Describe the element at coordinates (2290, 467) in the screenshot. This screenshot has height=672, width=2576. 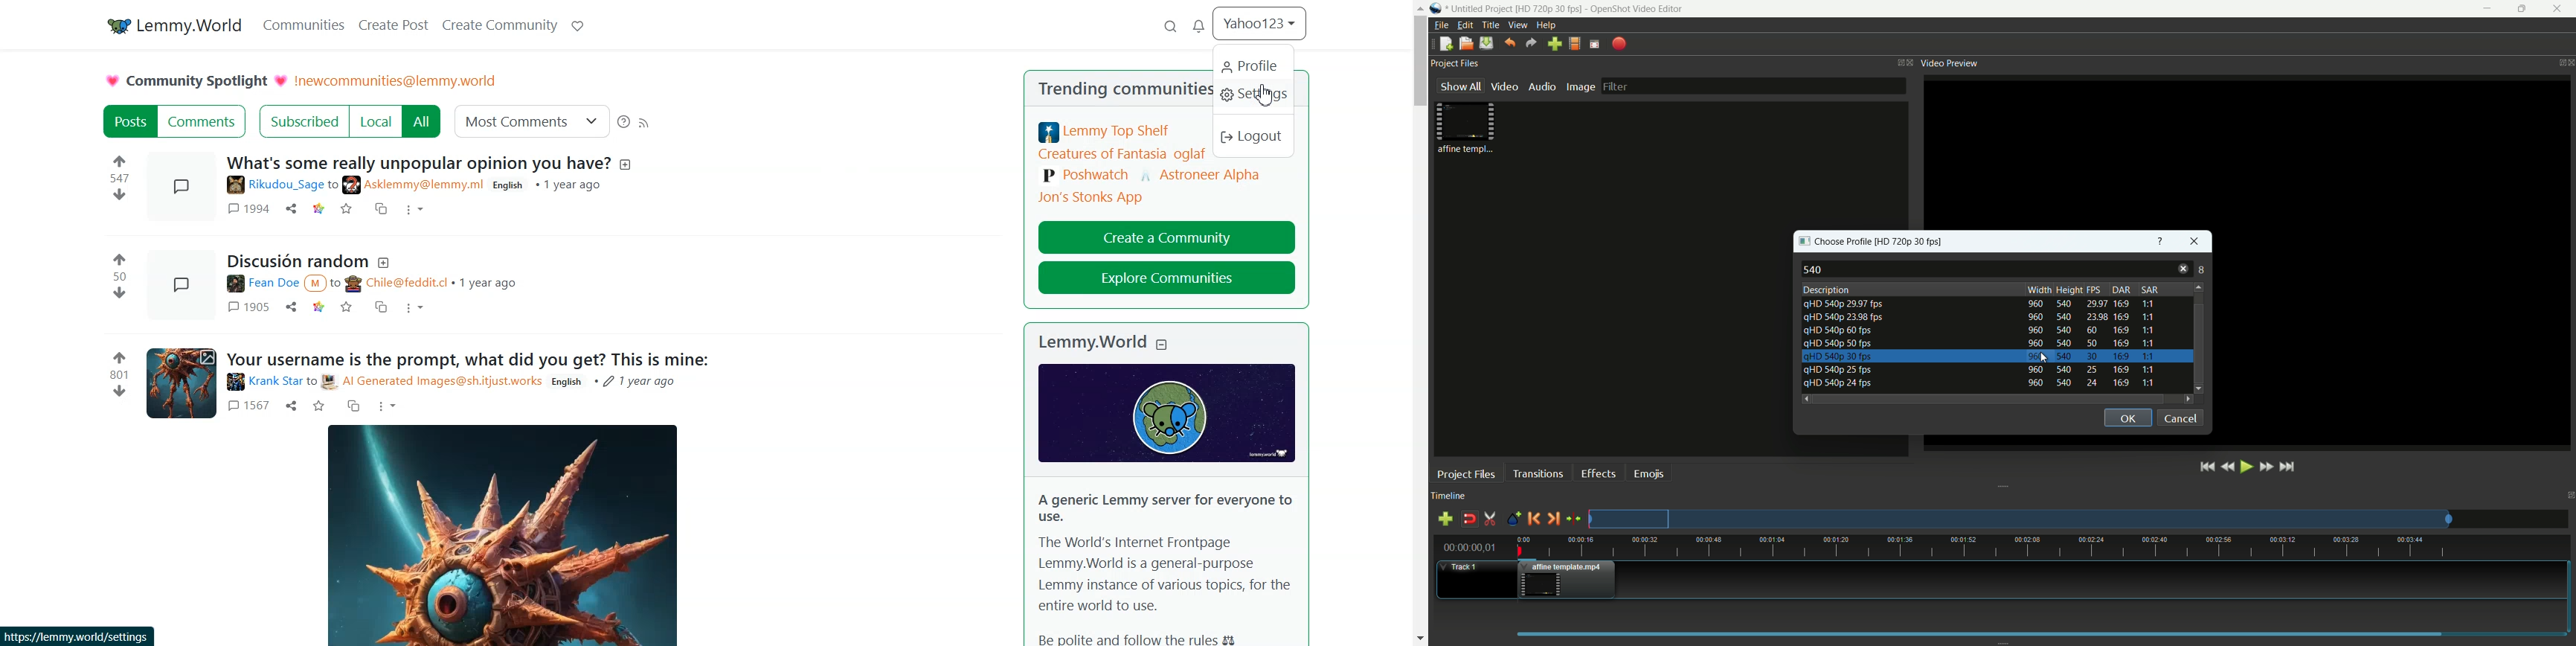
I see `jump to end` at that location.